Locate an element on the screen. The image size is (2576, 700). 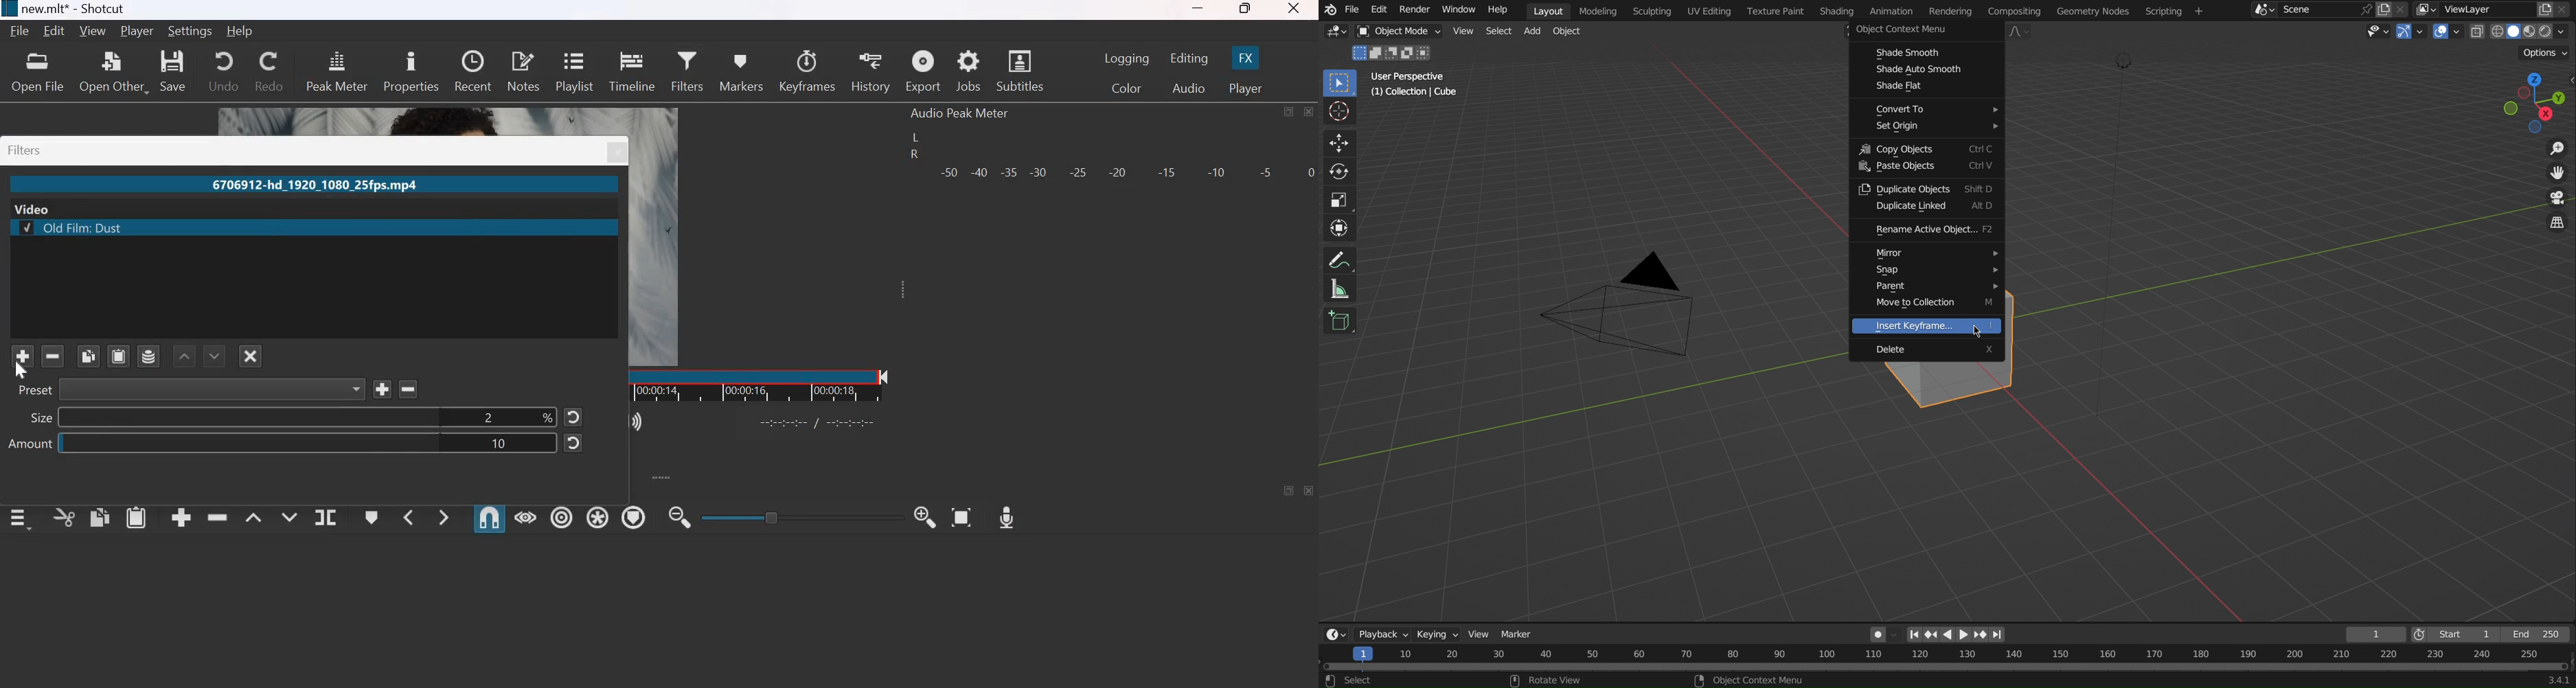
Left is located at coordinates (915, 137).